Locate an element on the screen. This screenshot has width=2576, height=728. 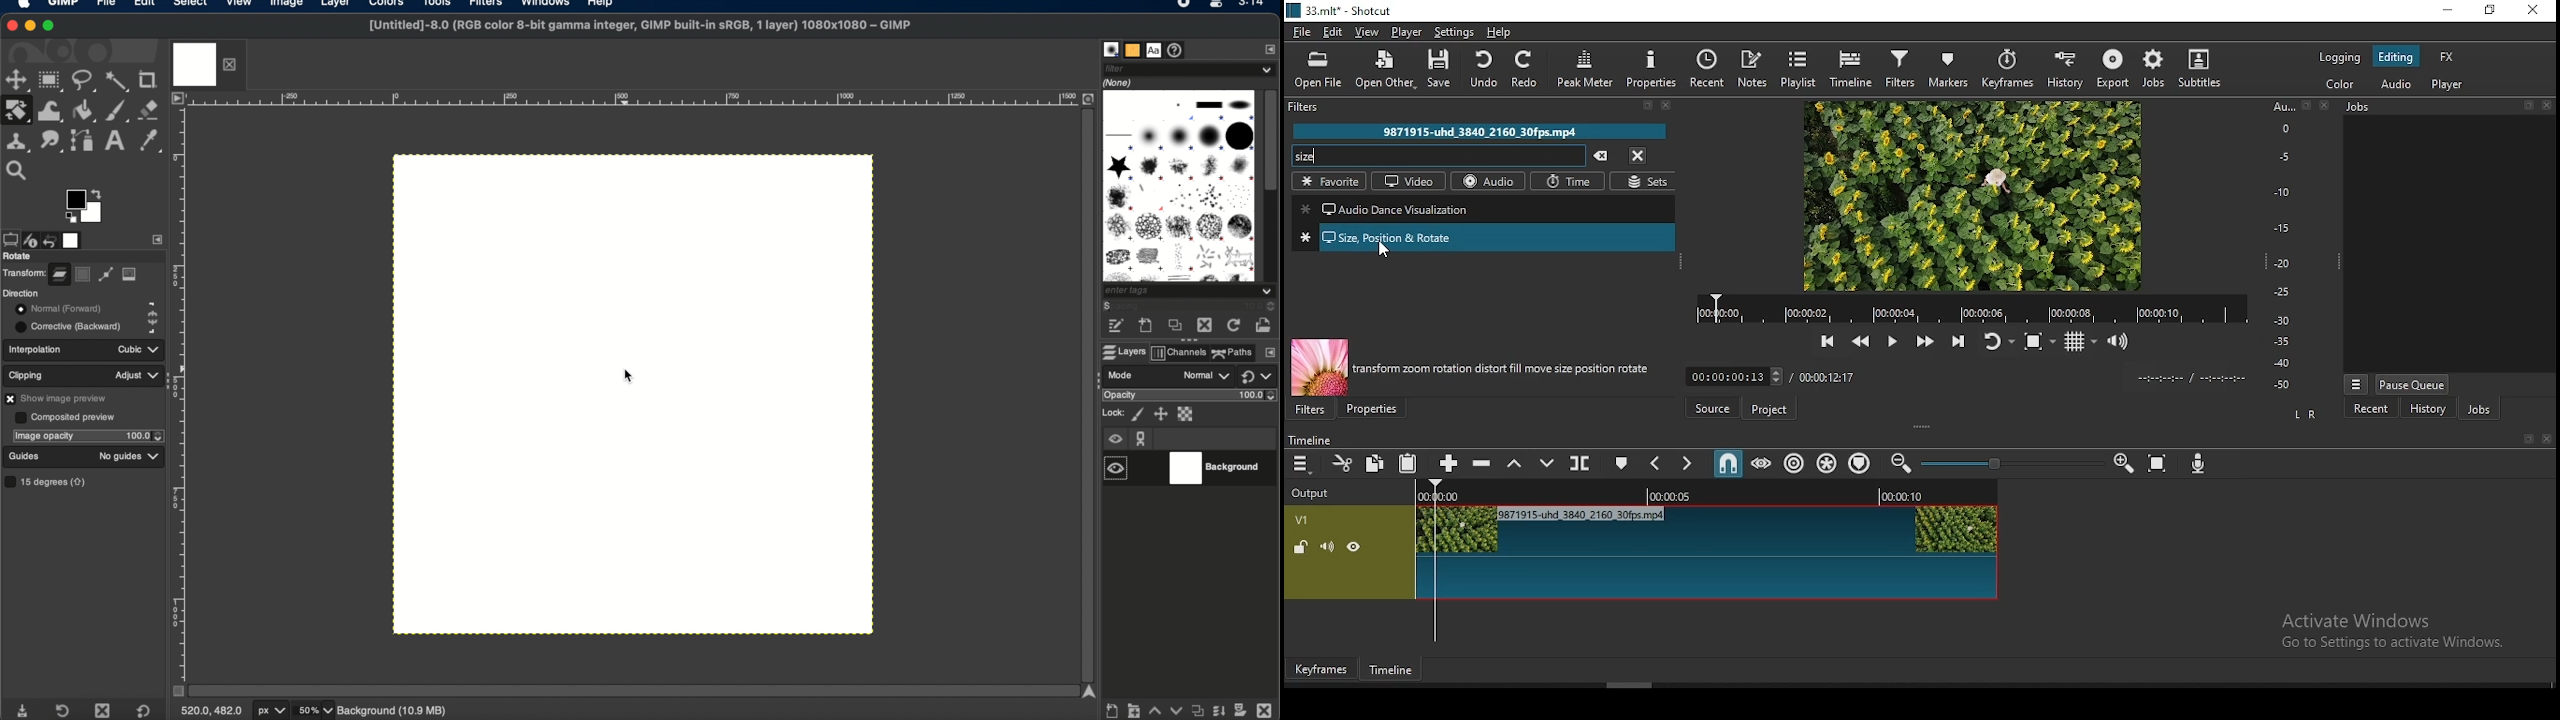
toggle mask on/off is located at coordinates (174, 691).